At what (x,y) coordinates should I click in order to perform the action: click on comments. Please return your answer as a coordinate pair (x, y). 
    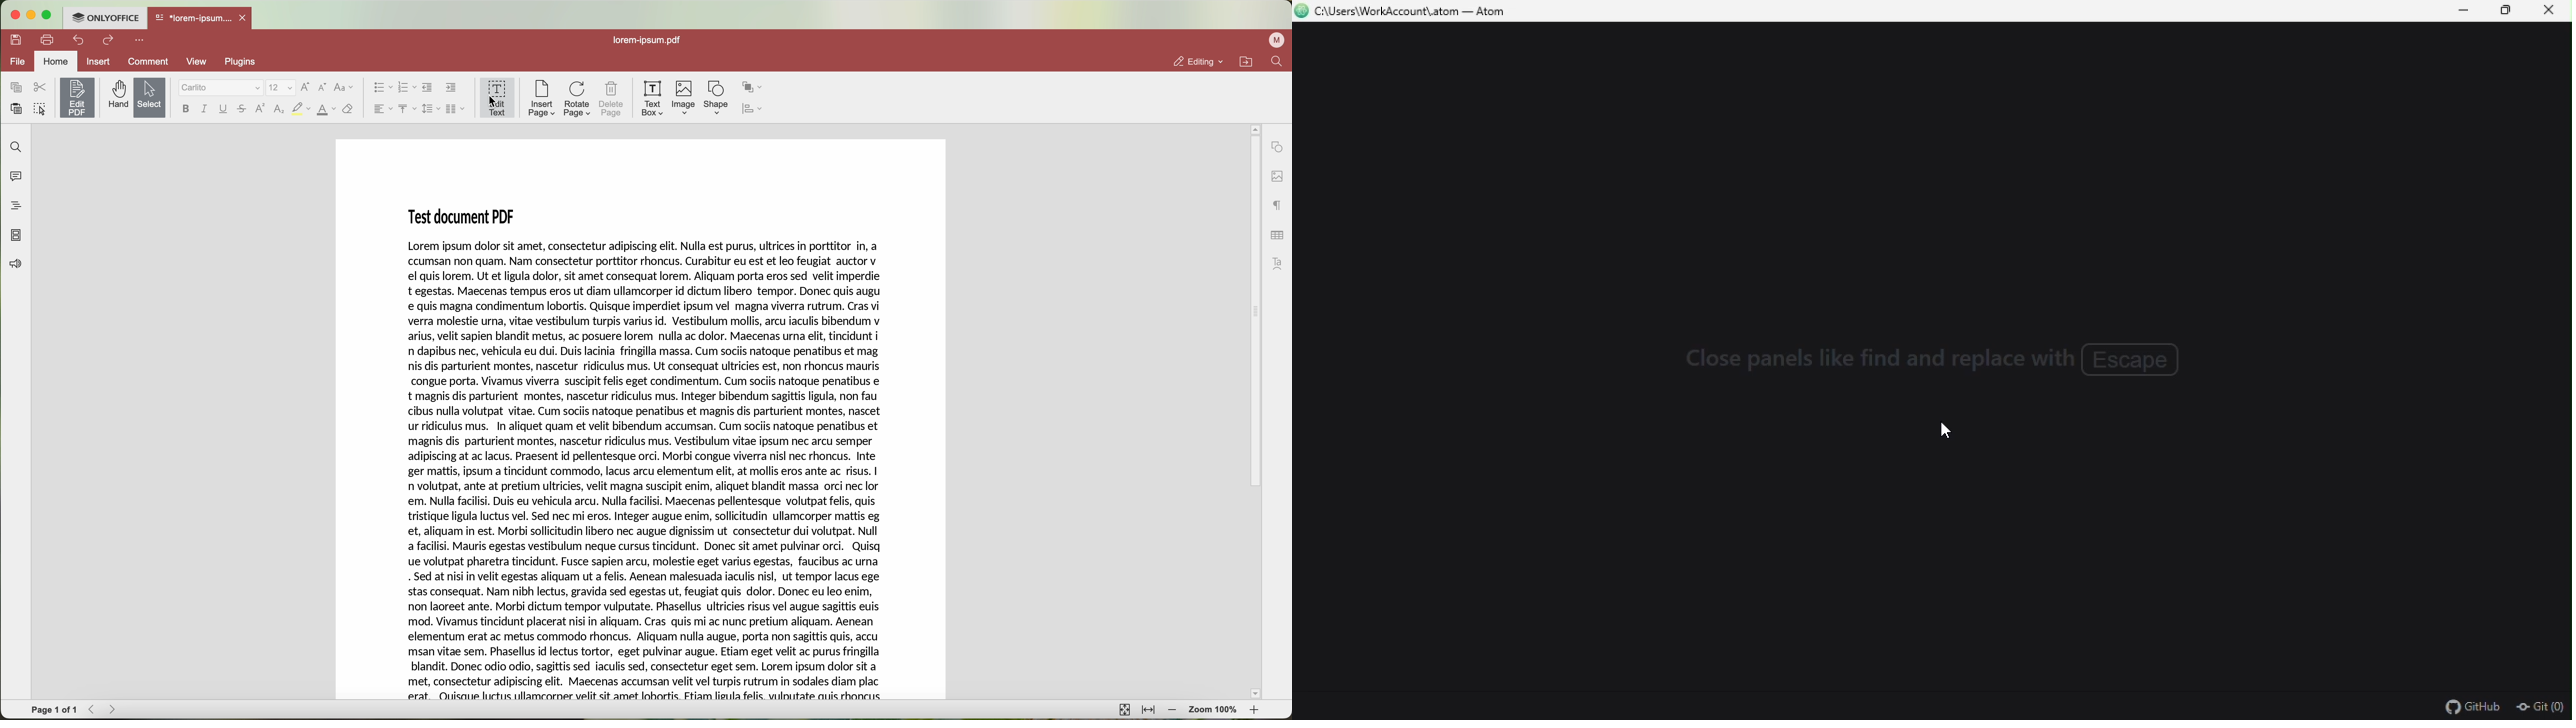
    Looking at the image, I should click on (16, 175).